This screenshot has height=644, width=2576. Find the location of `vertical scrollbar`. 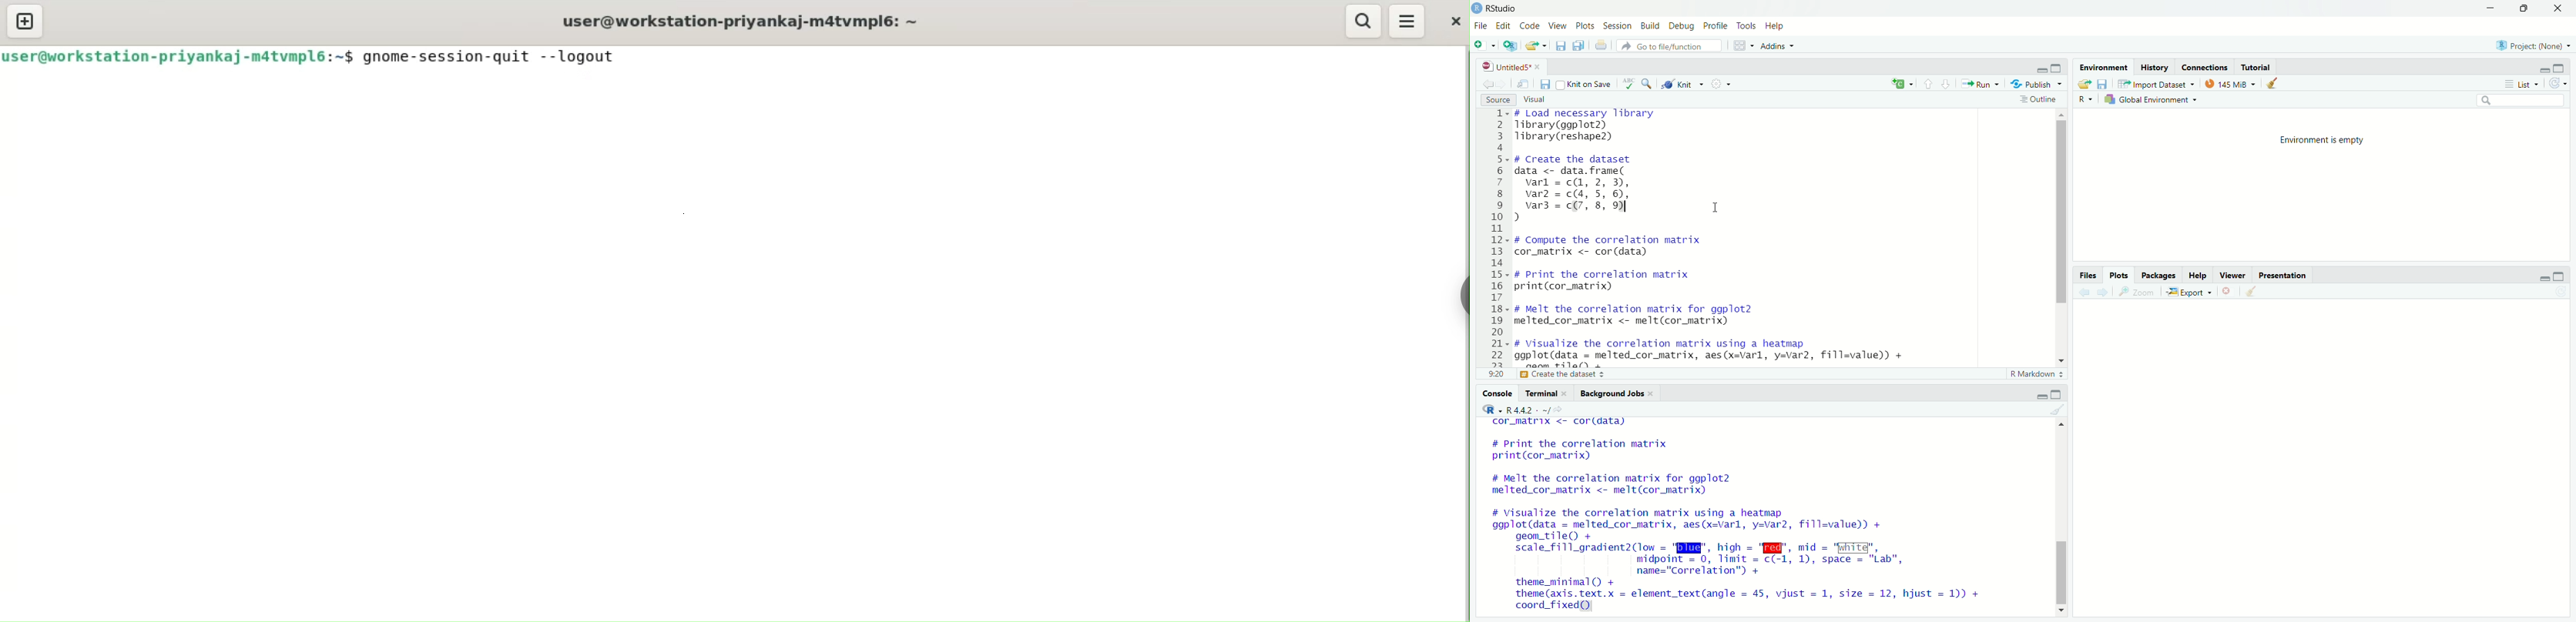

vertical scrollbar is located at coordinates (2062, 574).